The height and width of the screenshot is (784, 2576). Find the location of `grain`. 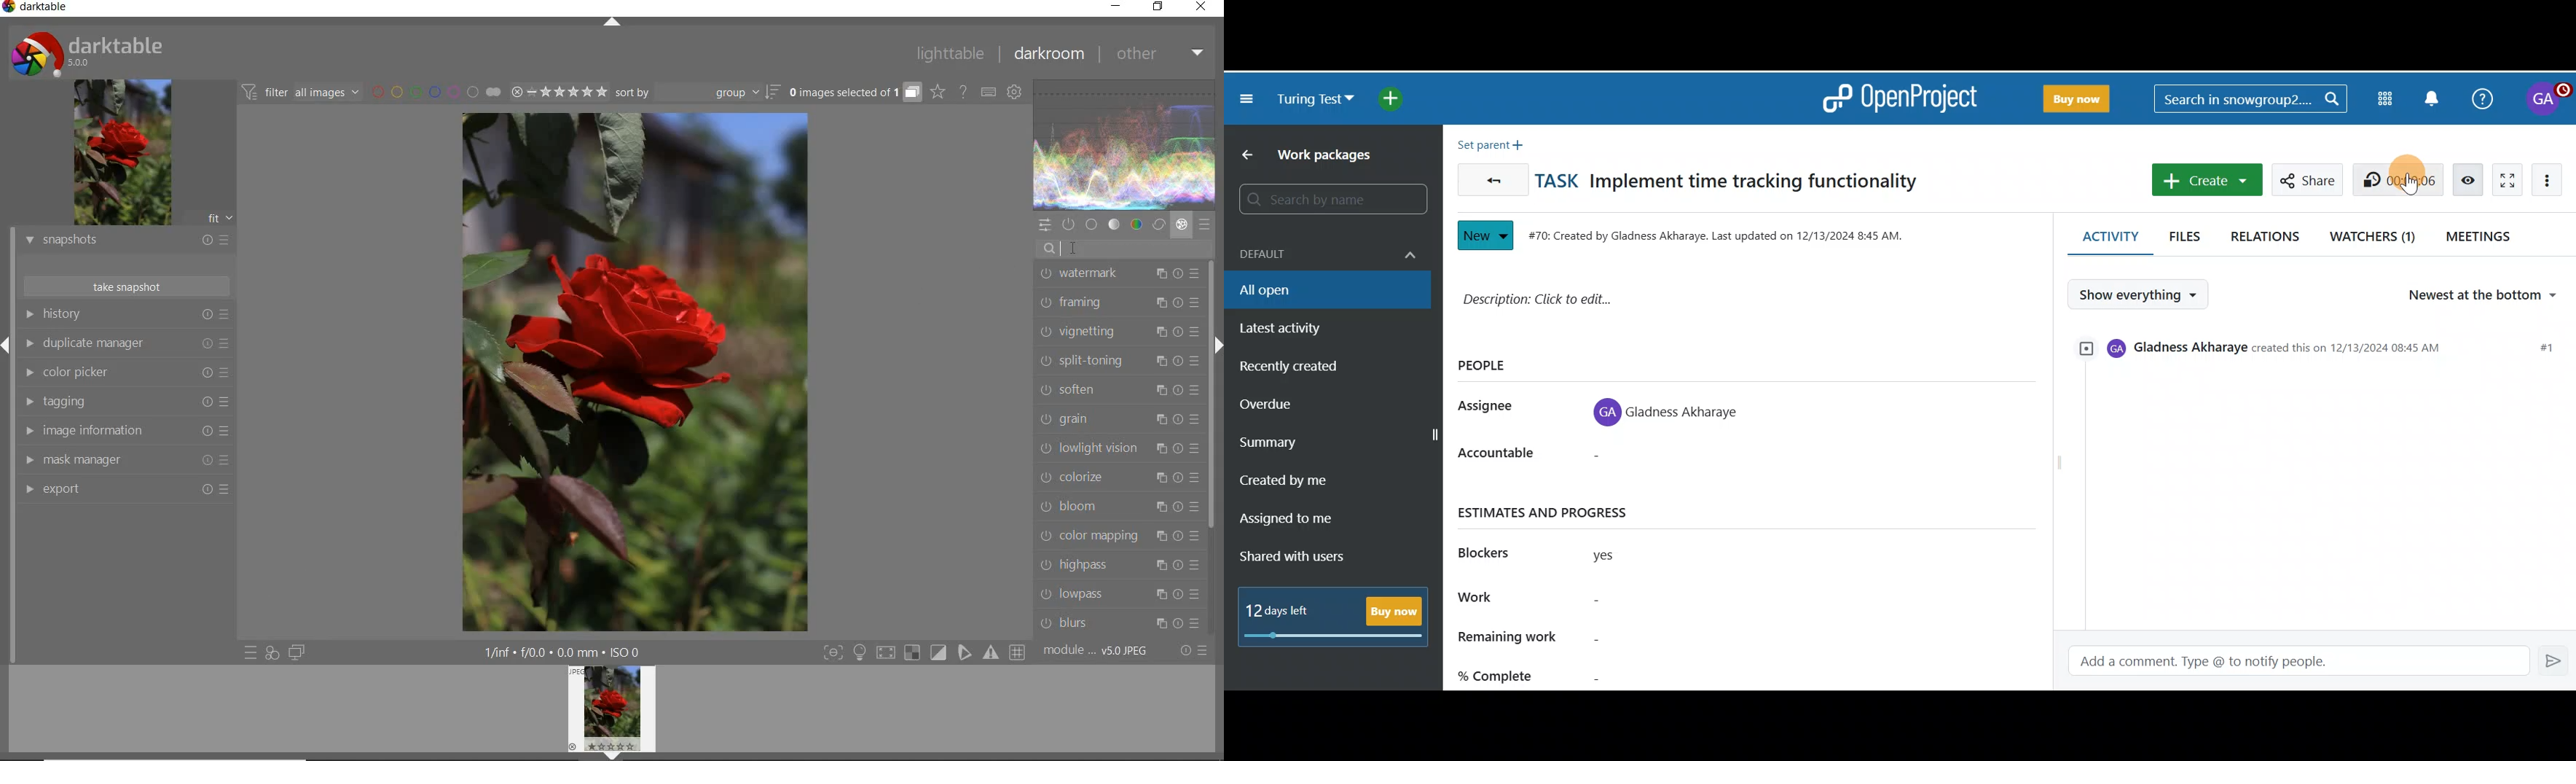

grain is located at coordinates (1117, 419).